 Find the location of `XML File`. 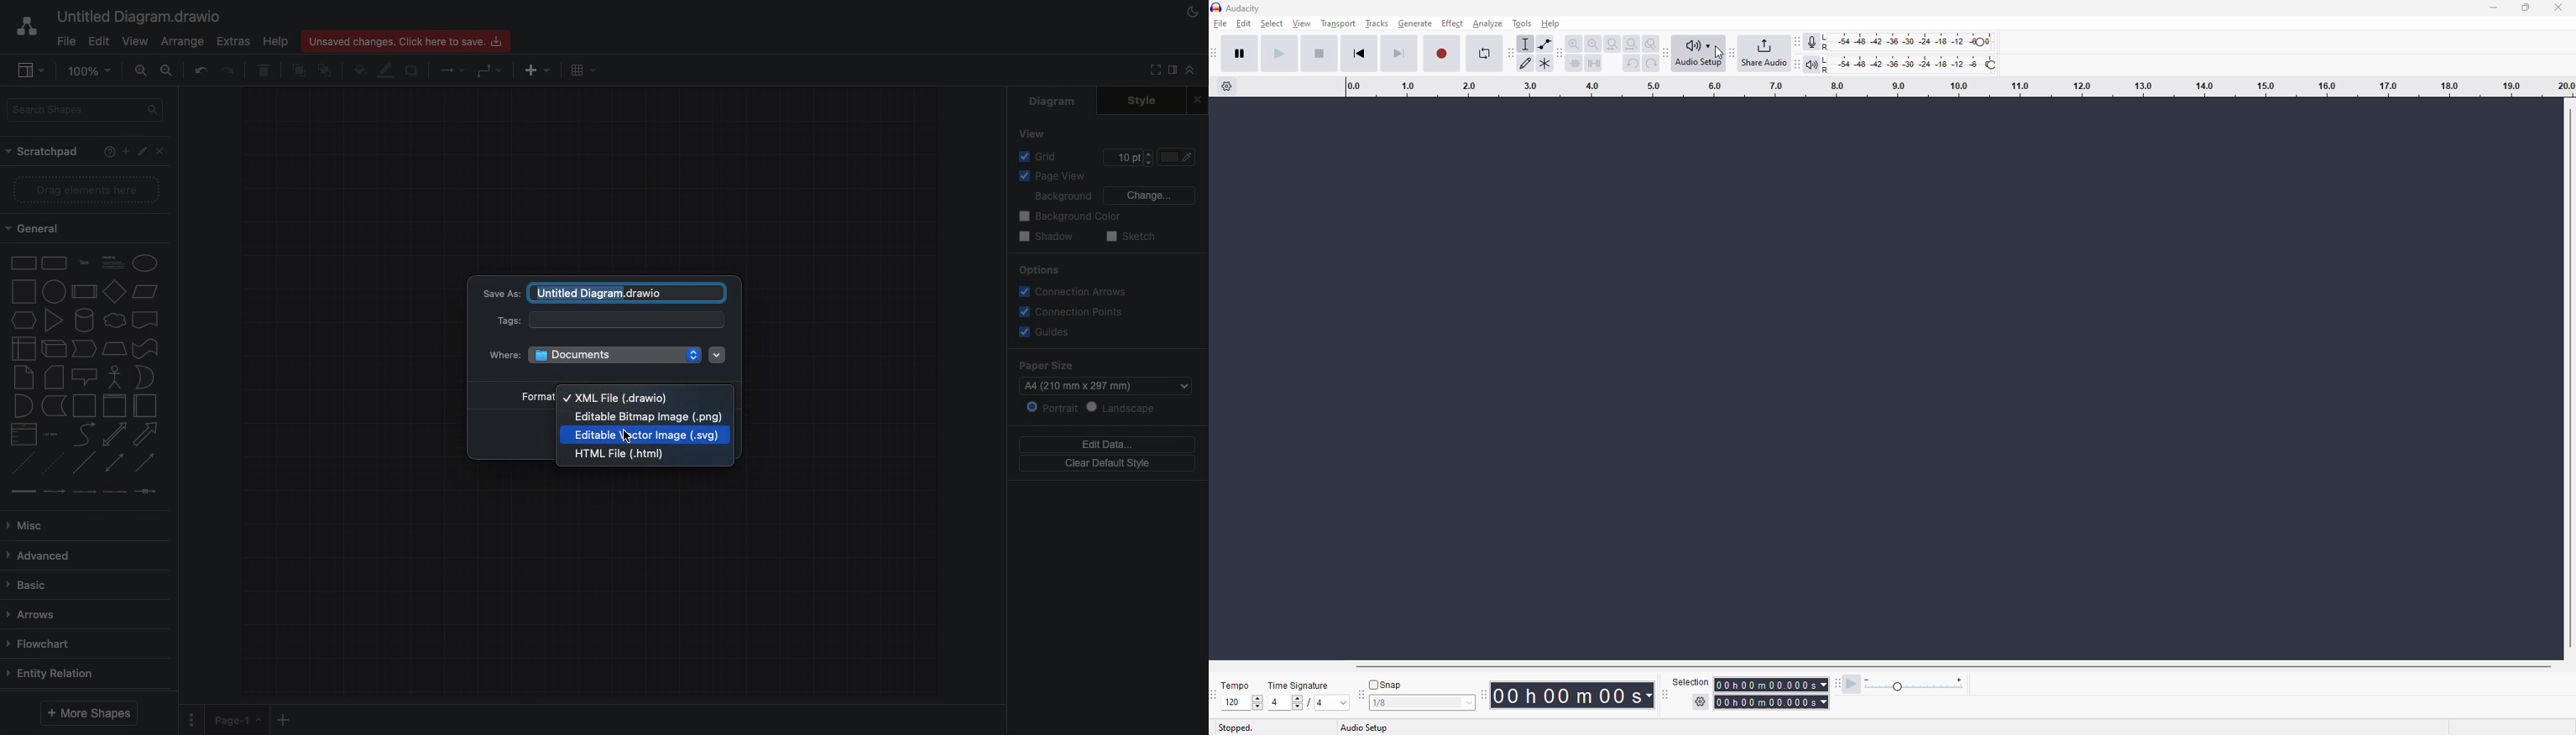

XML File is located at coordinates (623, 397).